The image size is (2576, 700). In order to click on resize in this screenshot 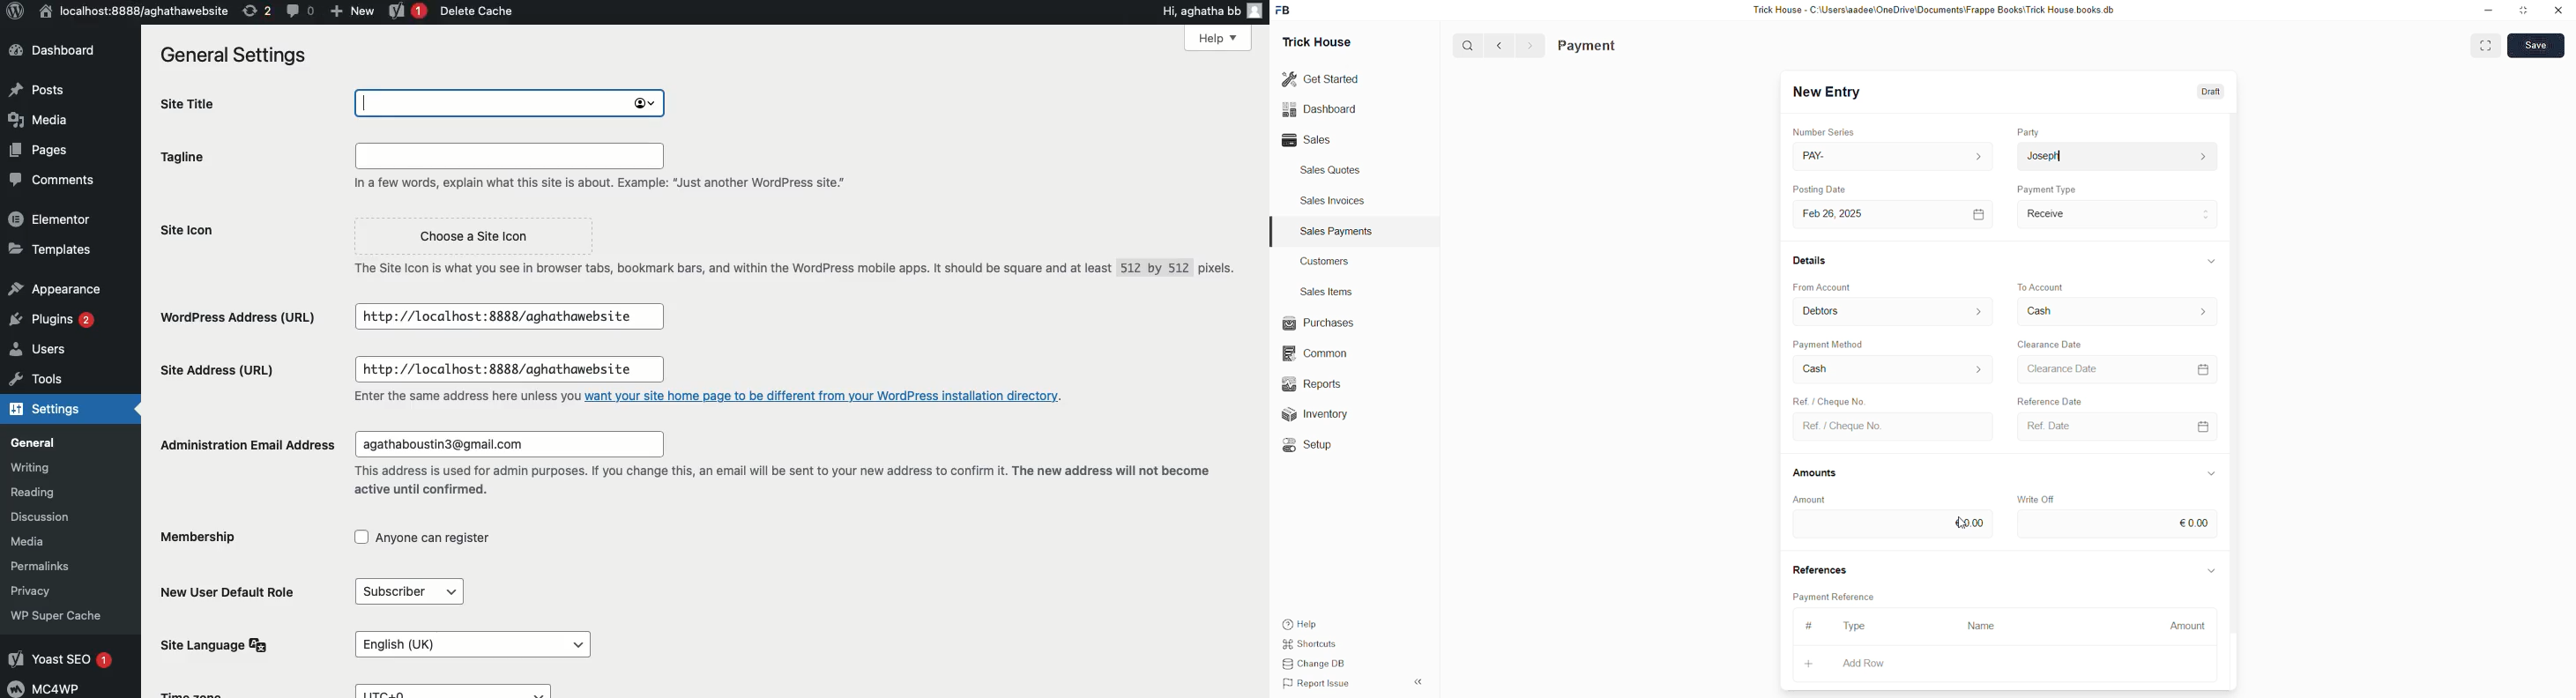, I will do `click(2524, 10)`.